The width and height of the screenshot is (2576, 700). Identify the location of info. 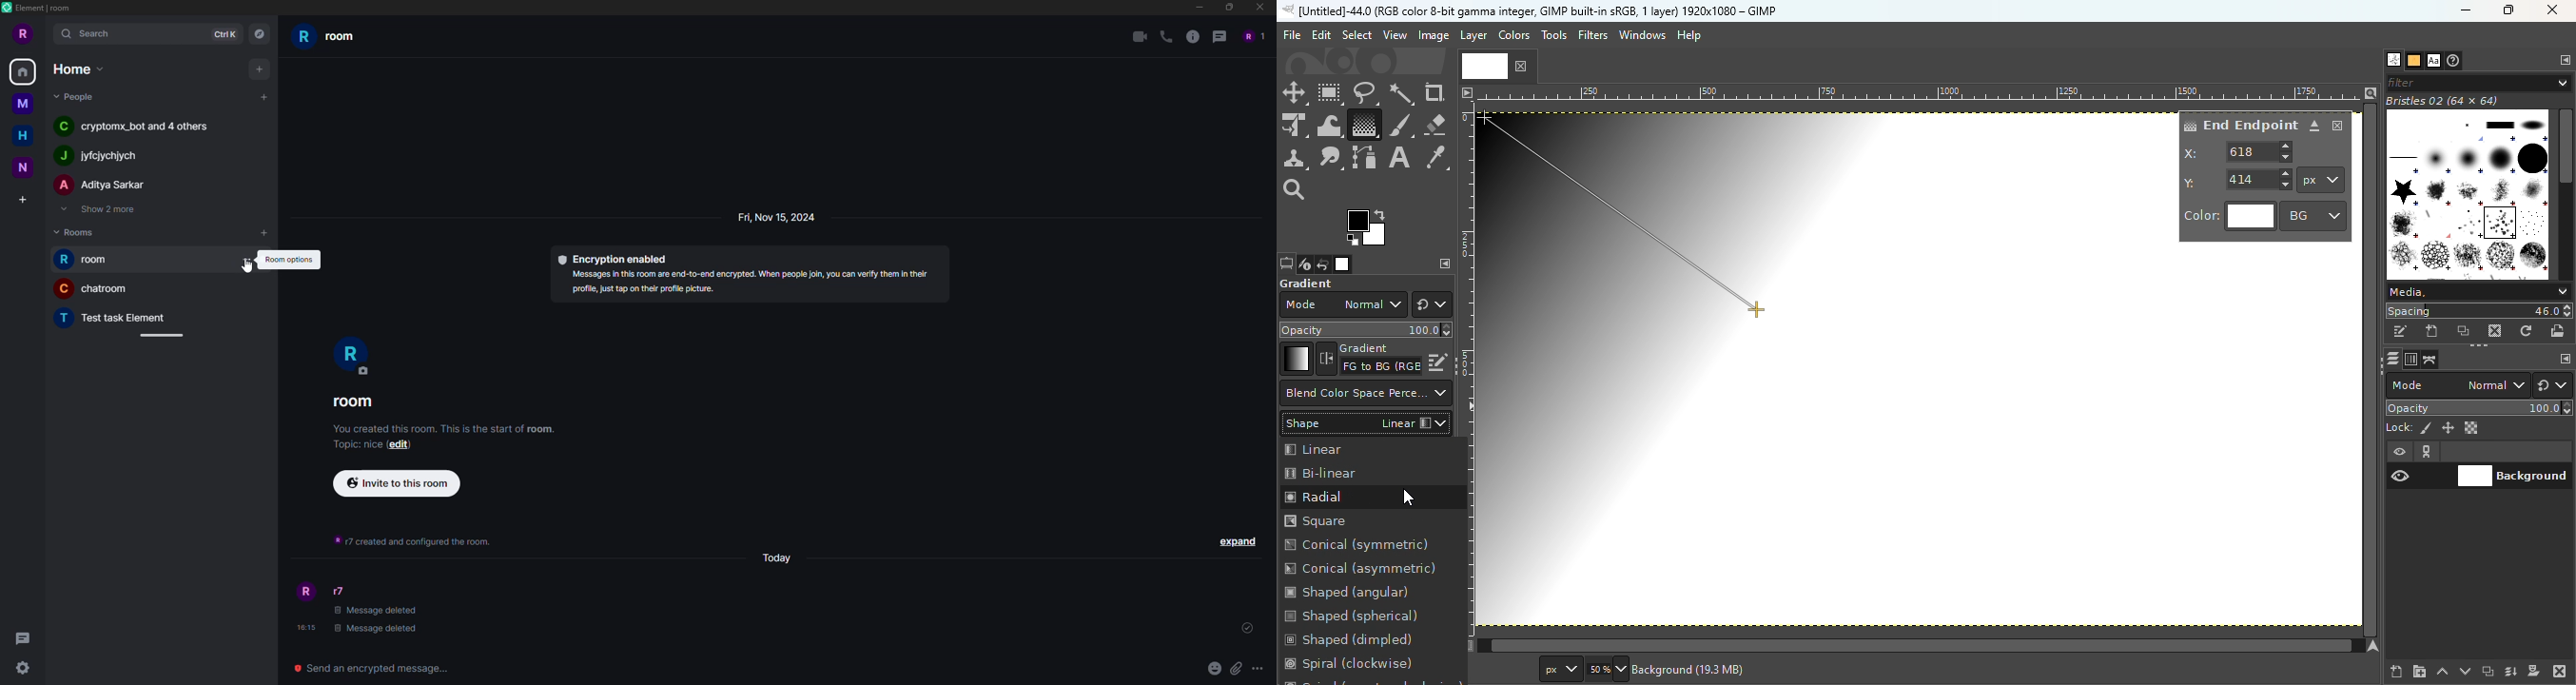
(1192, 37).